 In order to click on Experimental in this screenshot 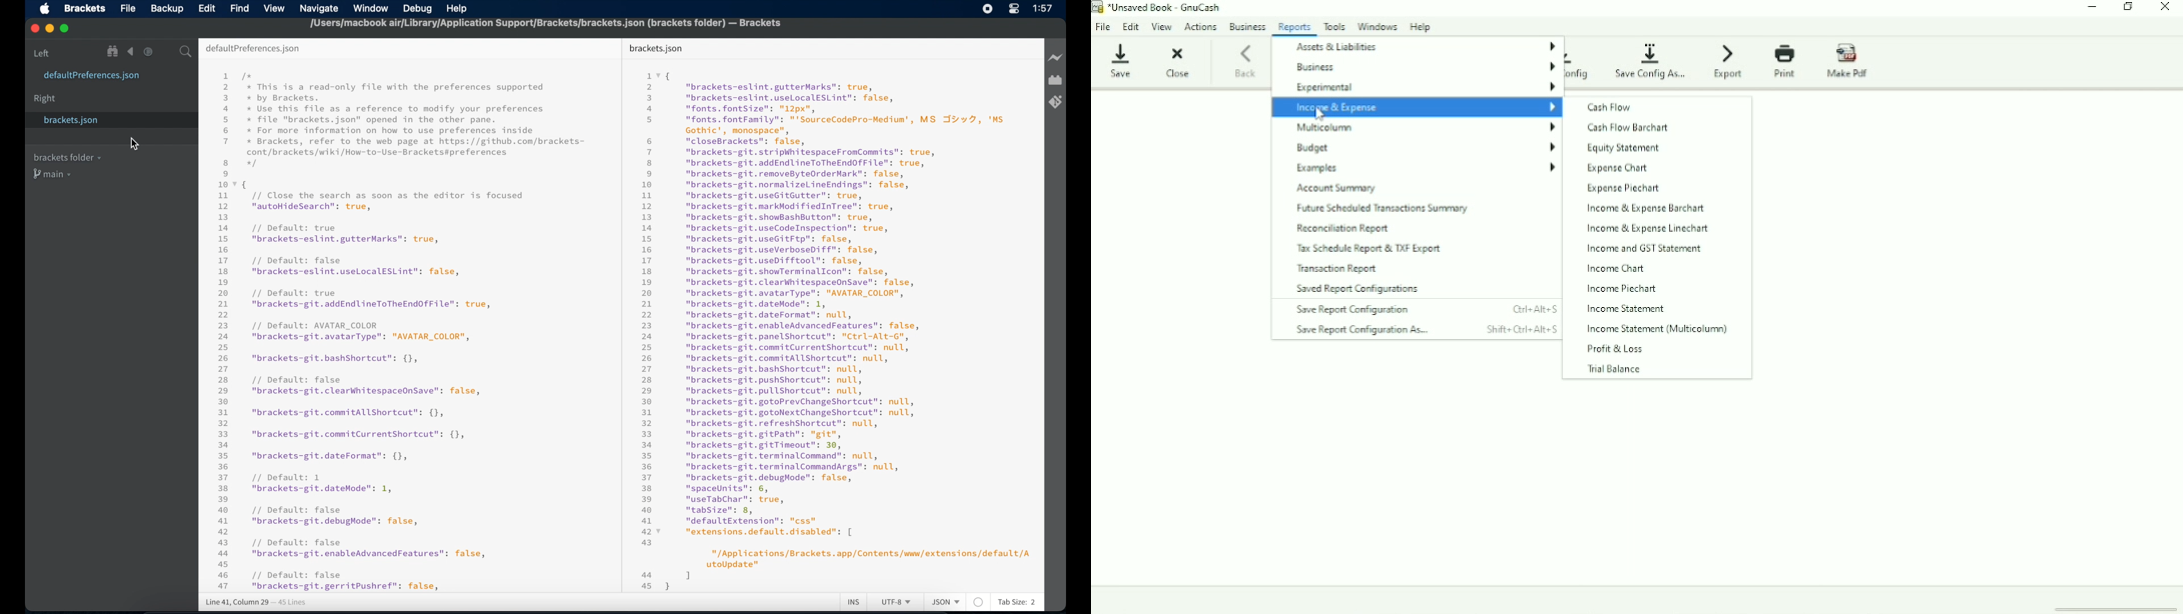, I will do `click(1425, 88)`.